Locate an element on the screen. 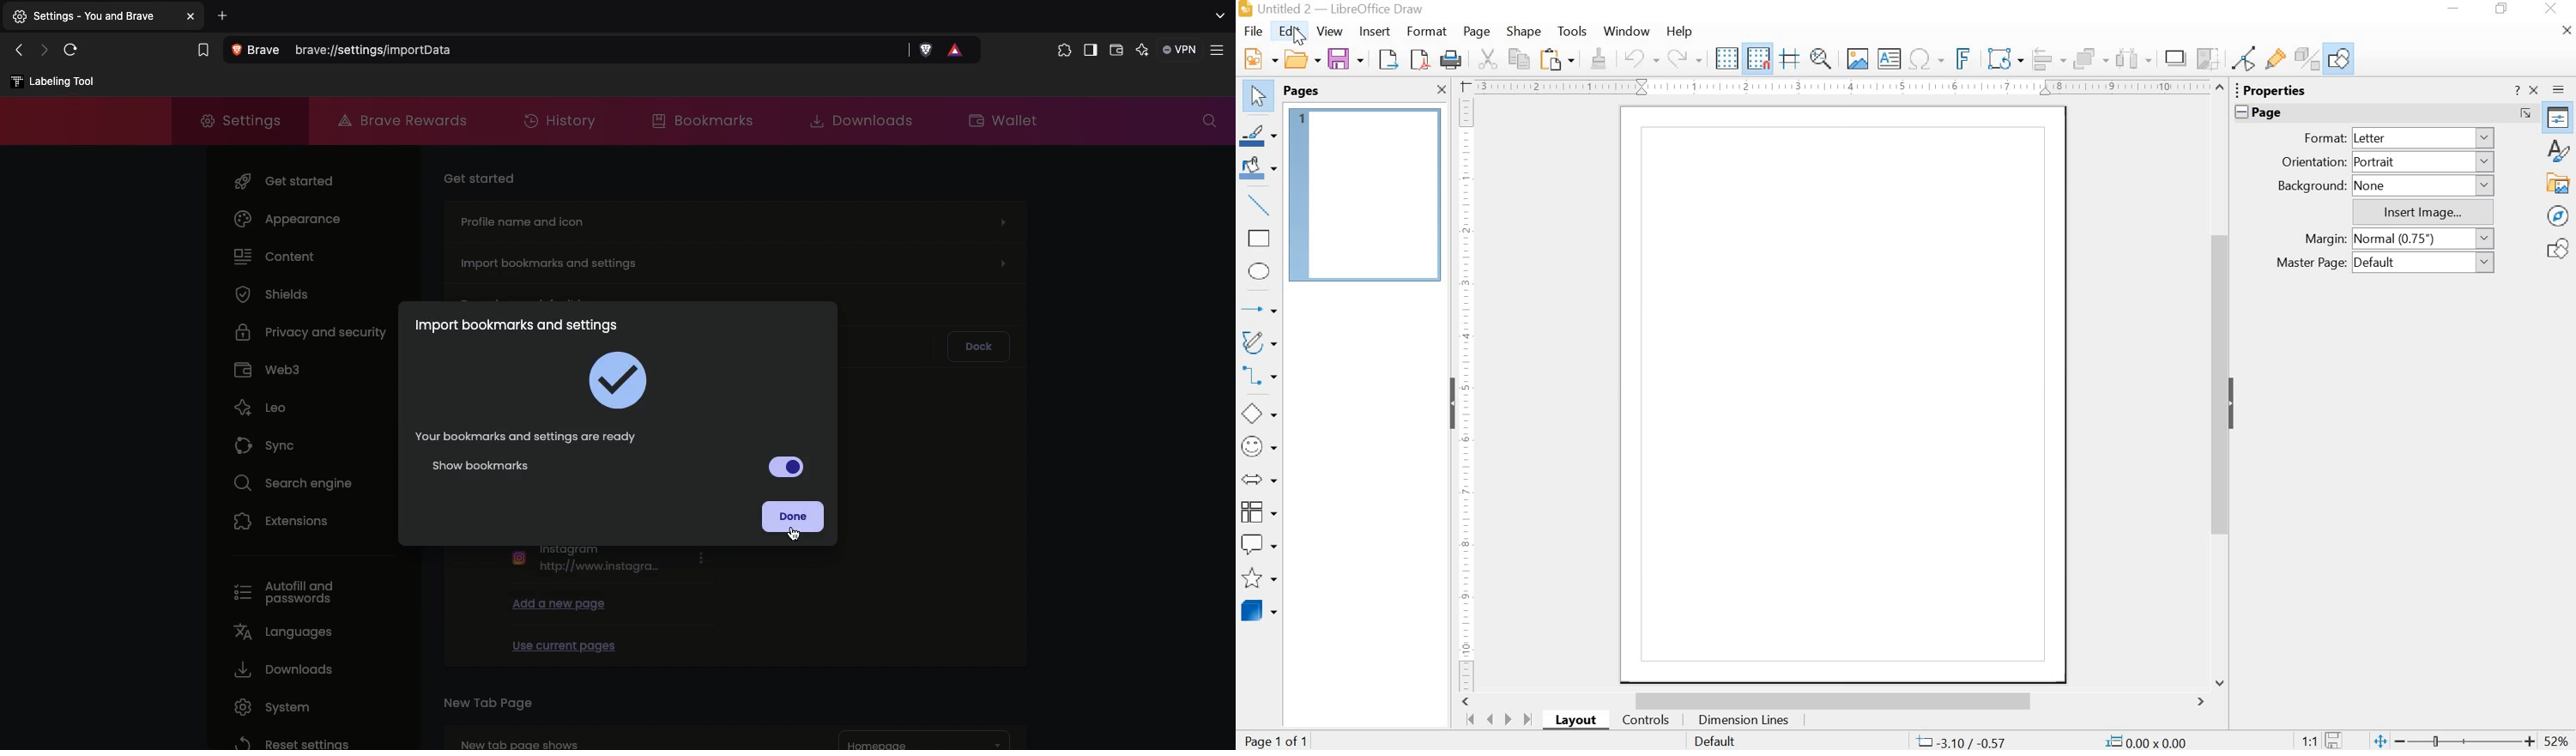  Snap to Grid is located at coordinates (1759, 59).